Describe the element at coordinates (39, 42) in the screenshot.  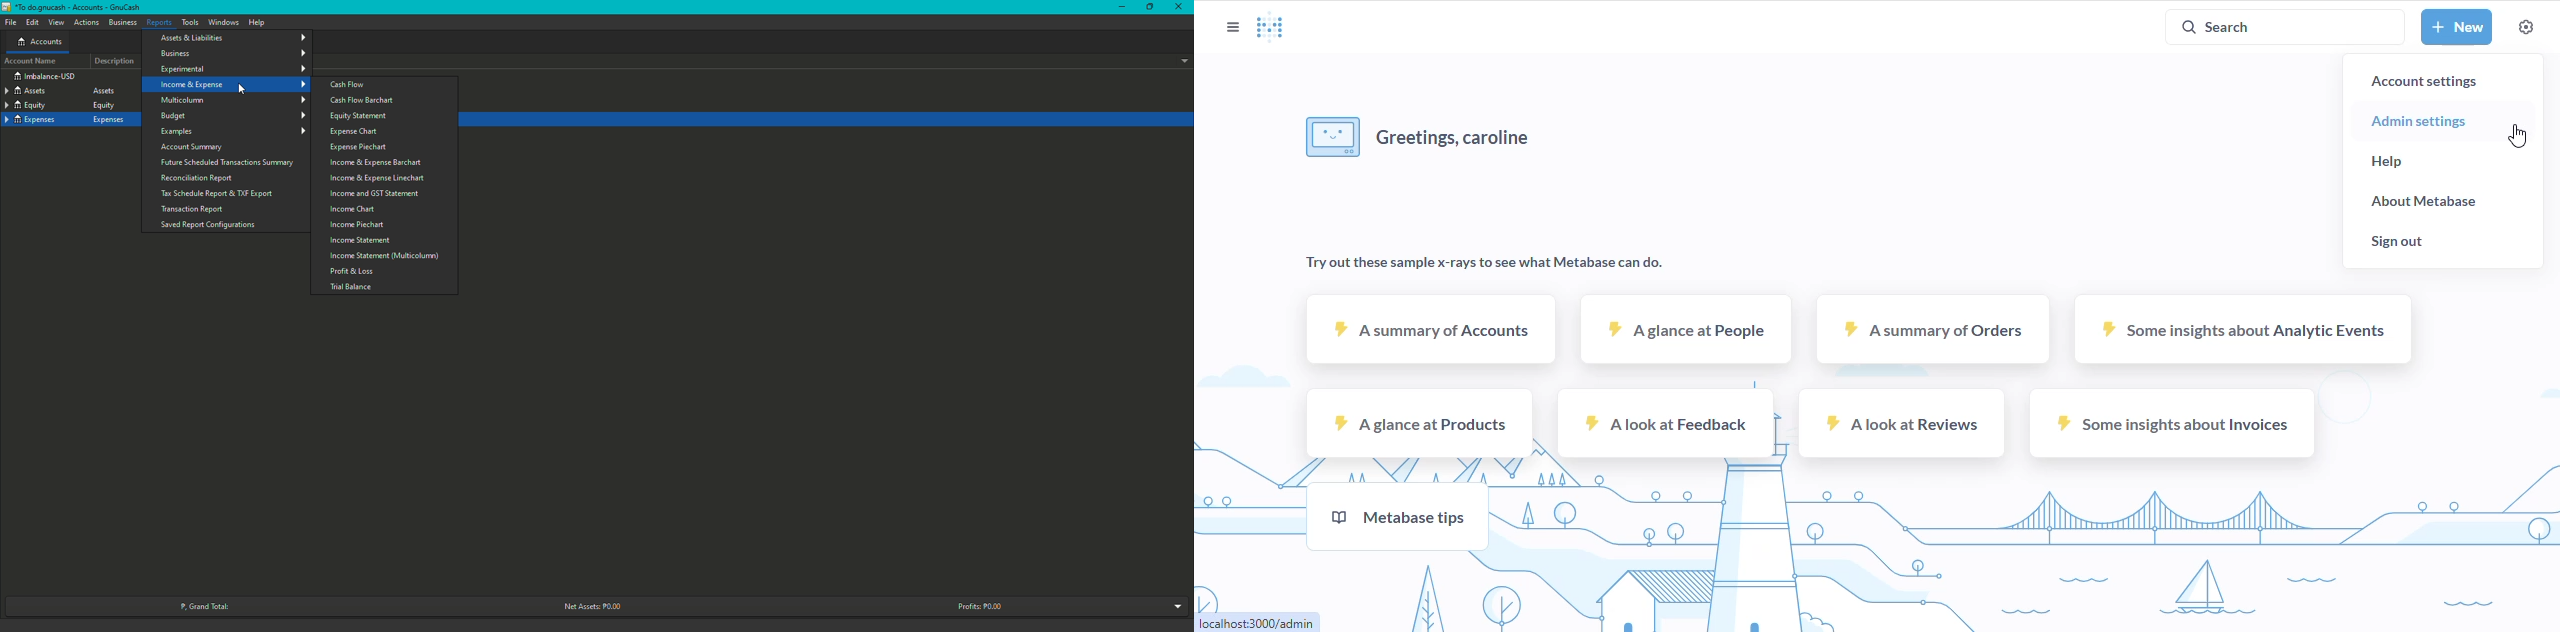
I see `Accounts` at that location.